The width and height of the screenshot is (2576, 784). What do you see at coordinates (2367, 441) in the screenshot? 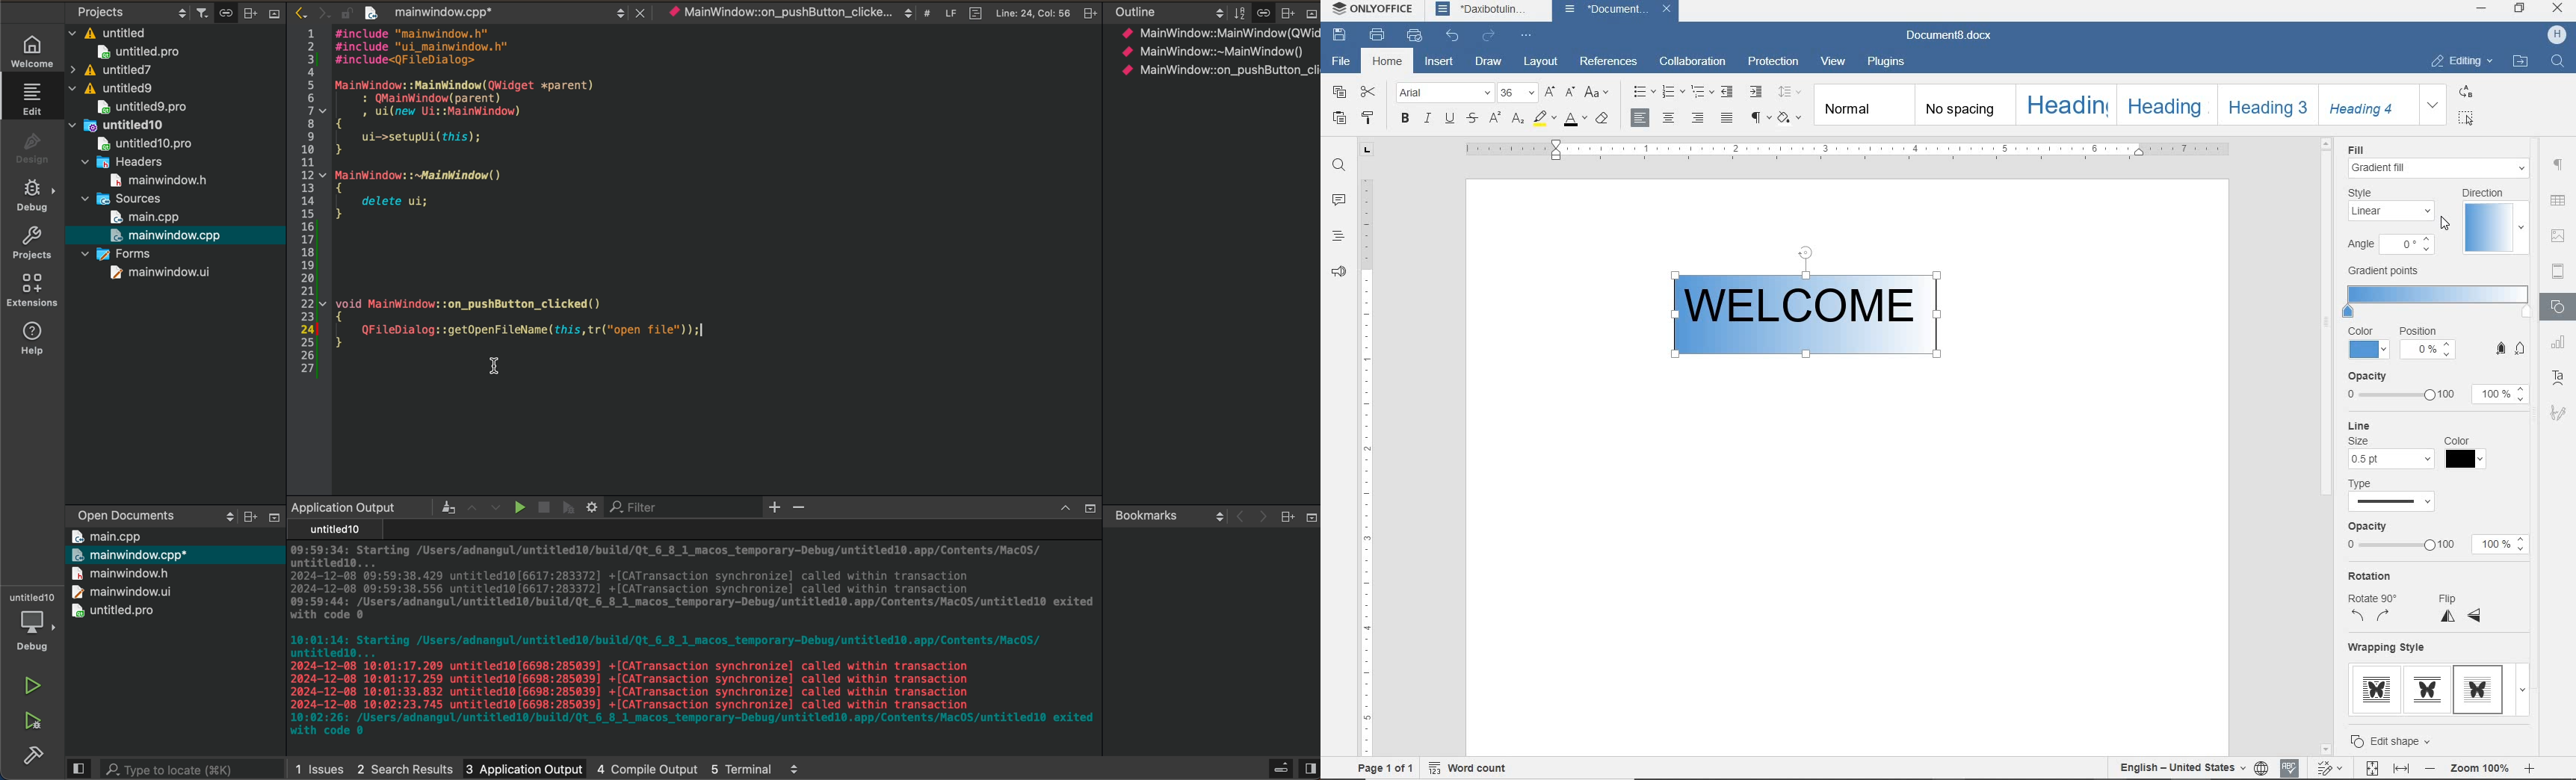
I see `Size` at bounding box center [2367, 441].